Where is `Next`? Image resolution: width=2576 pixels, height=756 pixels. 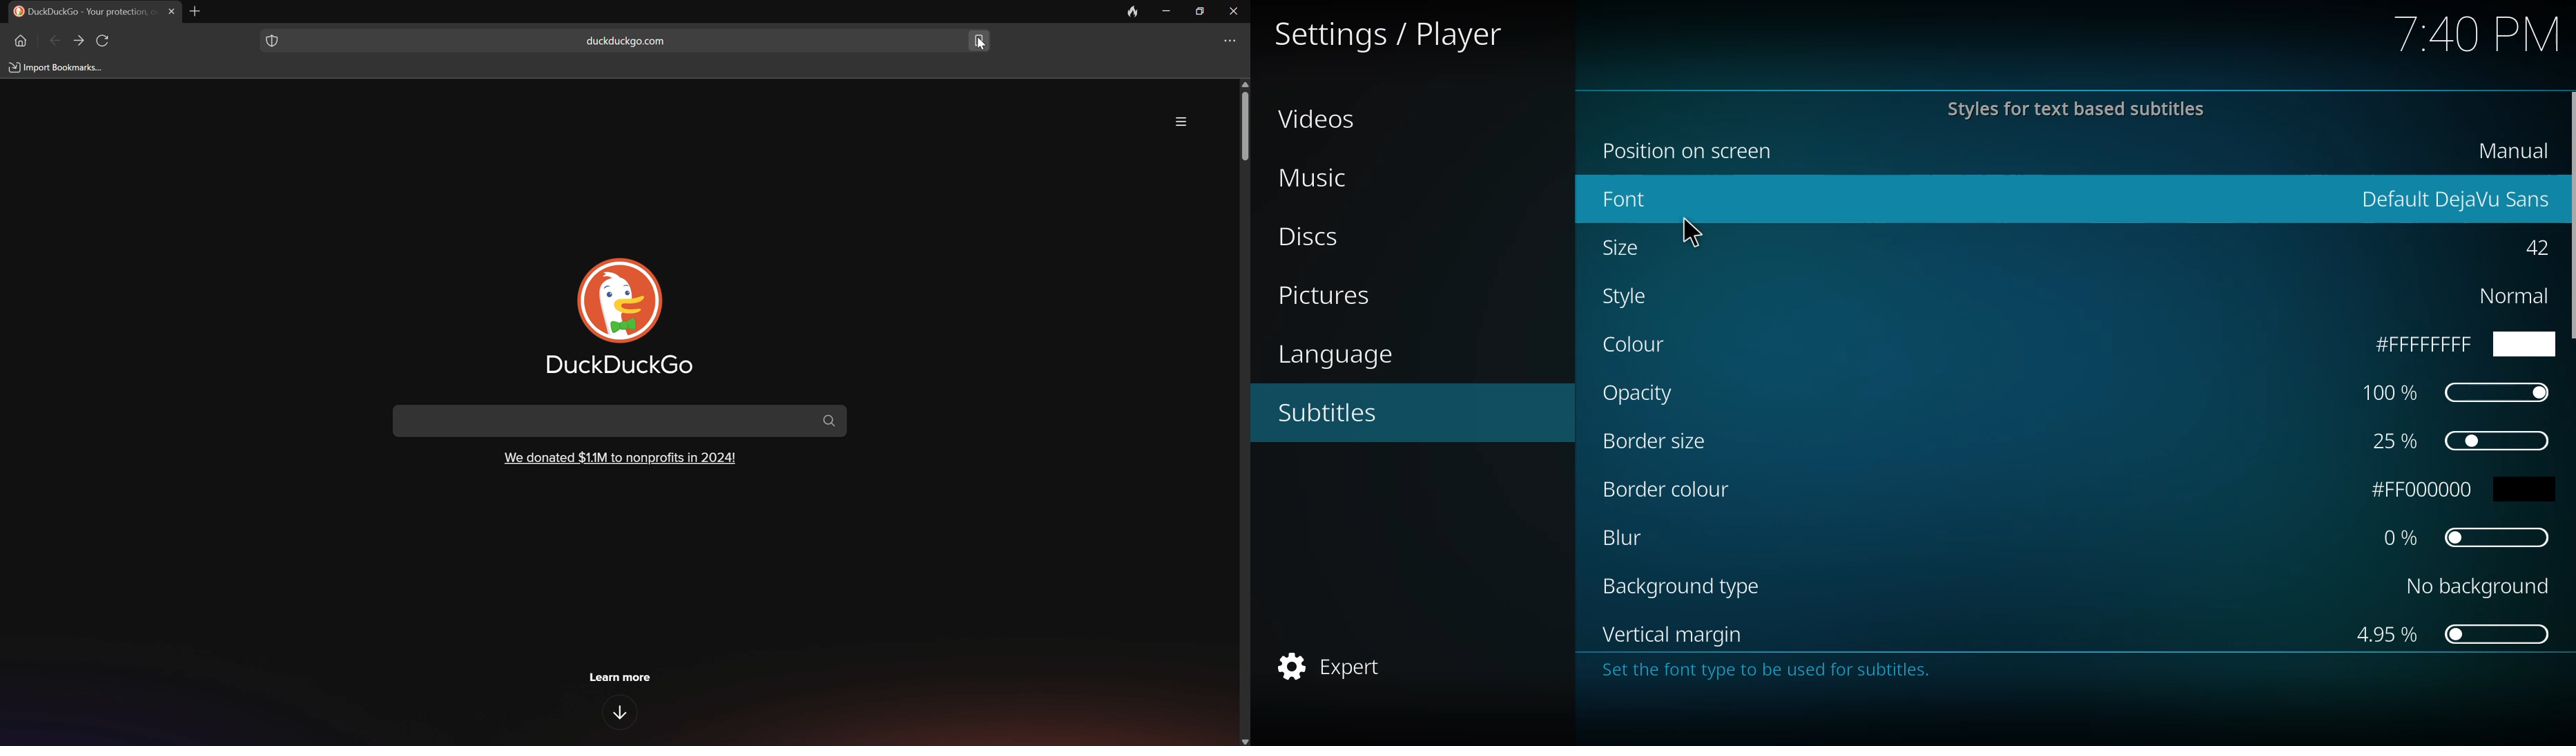
Next is located at coordinates (79, 41).